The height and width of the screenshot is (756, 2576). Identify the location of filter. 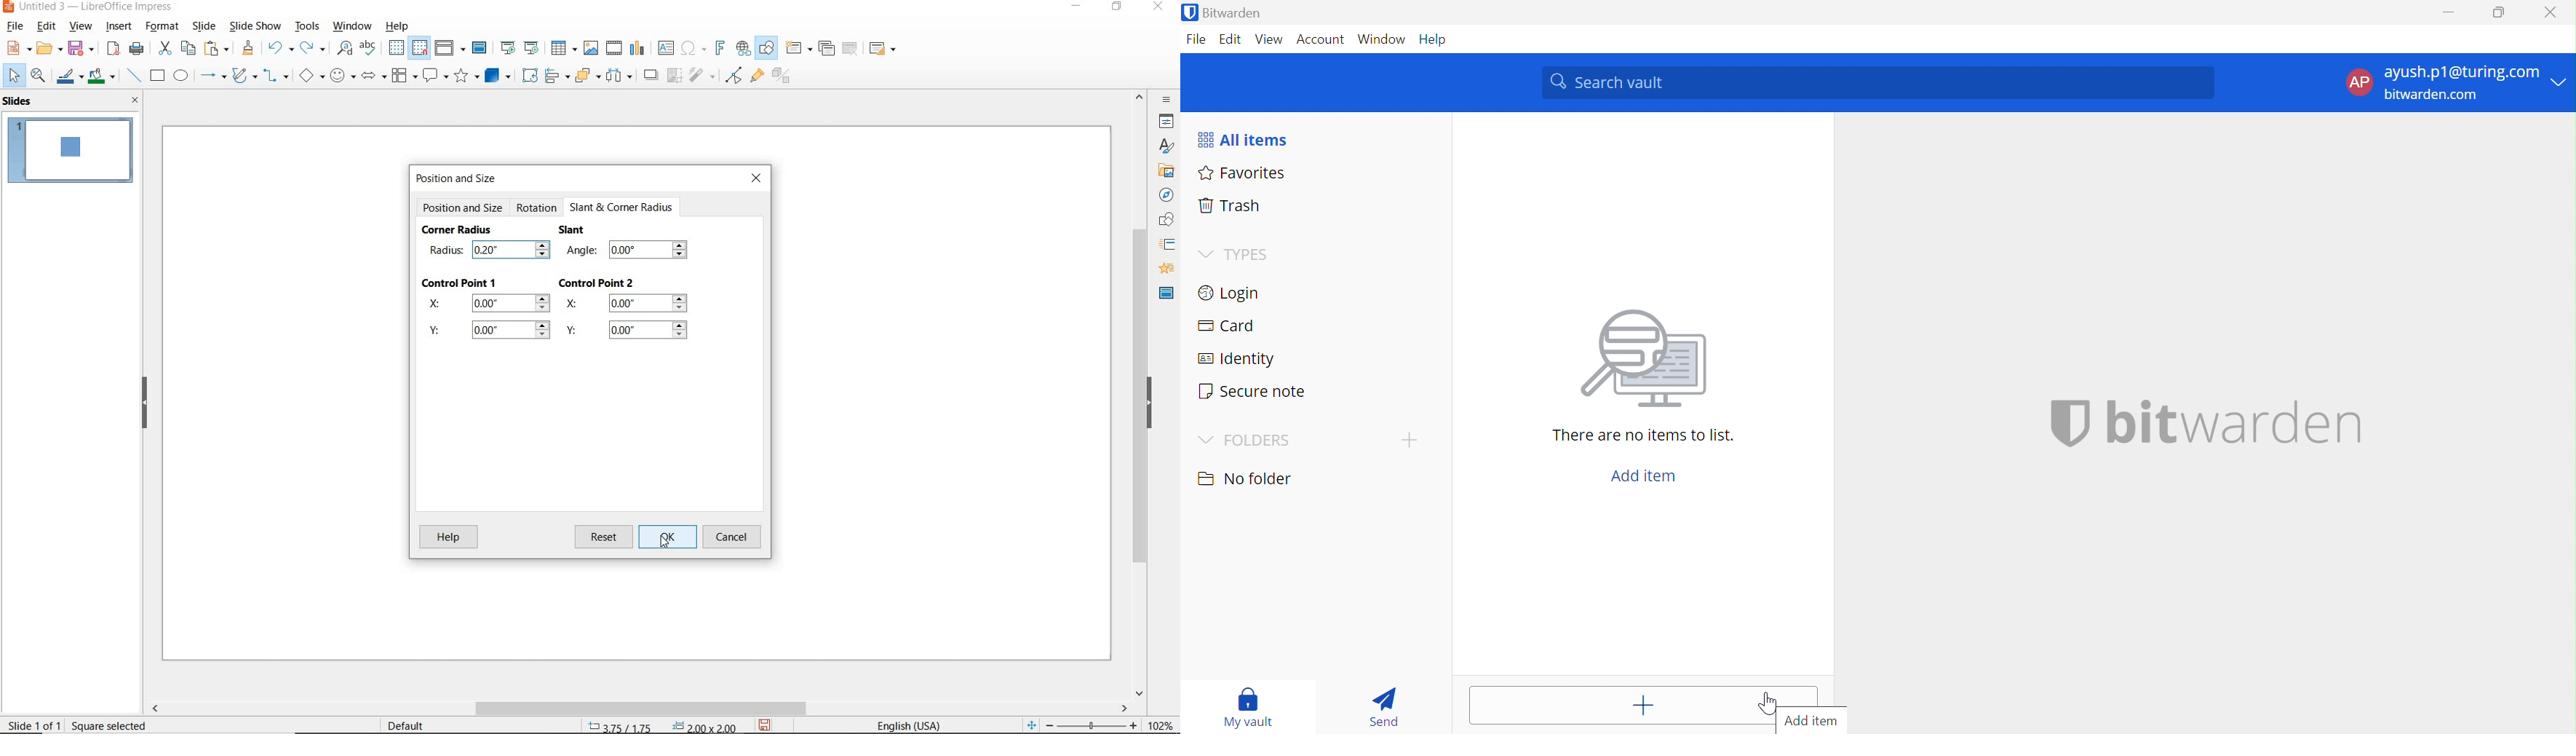
(703, 77).